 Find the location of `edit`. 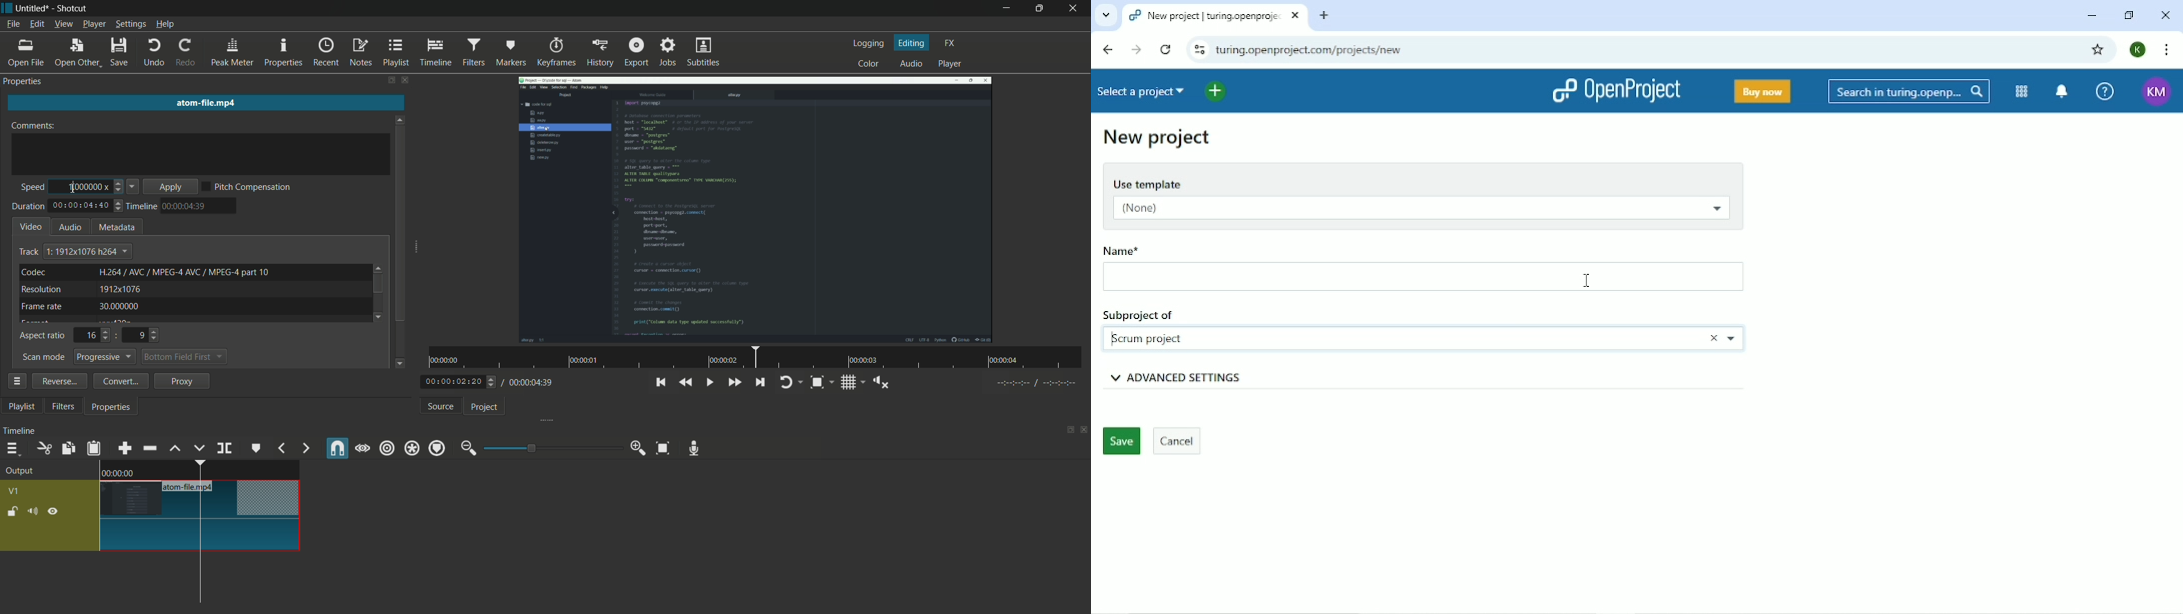

edit is located at coordinates (36, 25).